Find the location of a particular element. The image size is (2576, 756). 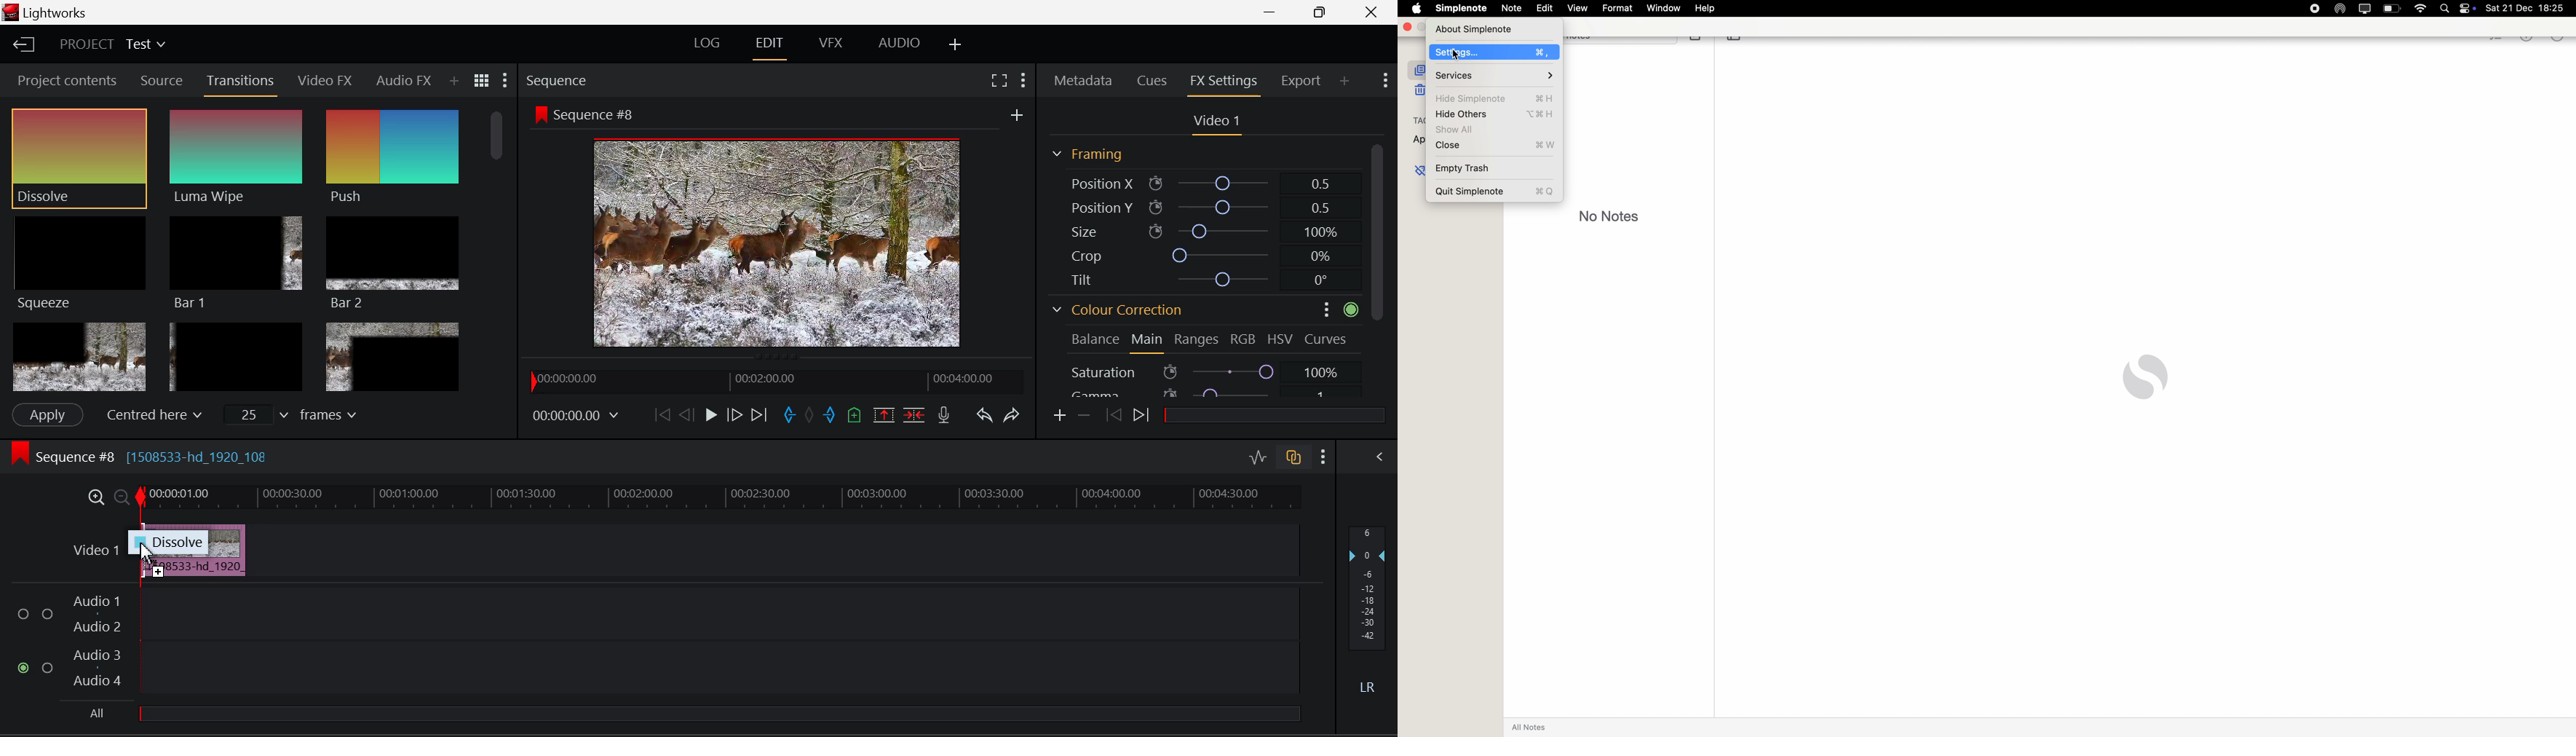

Luma Wipe is located at coordinates (236, 157).